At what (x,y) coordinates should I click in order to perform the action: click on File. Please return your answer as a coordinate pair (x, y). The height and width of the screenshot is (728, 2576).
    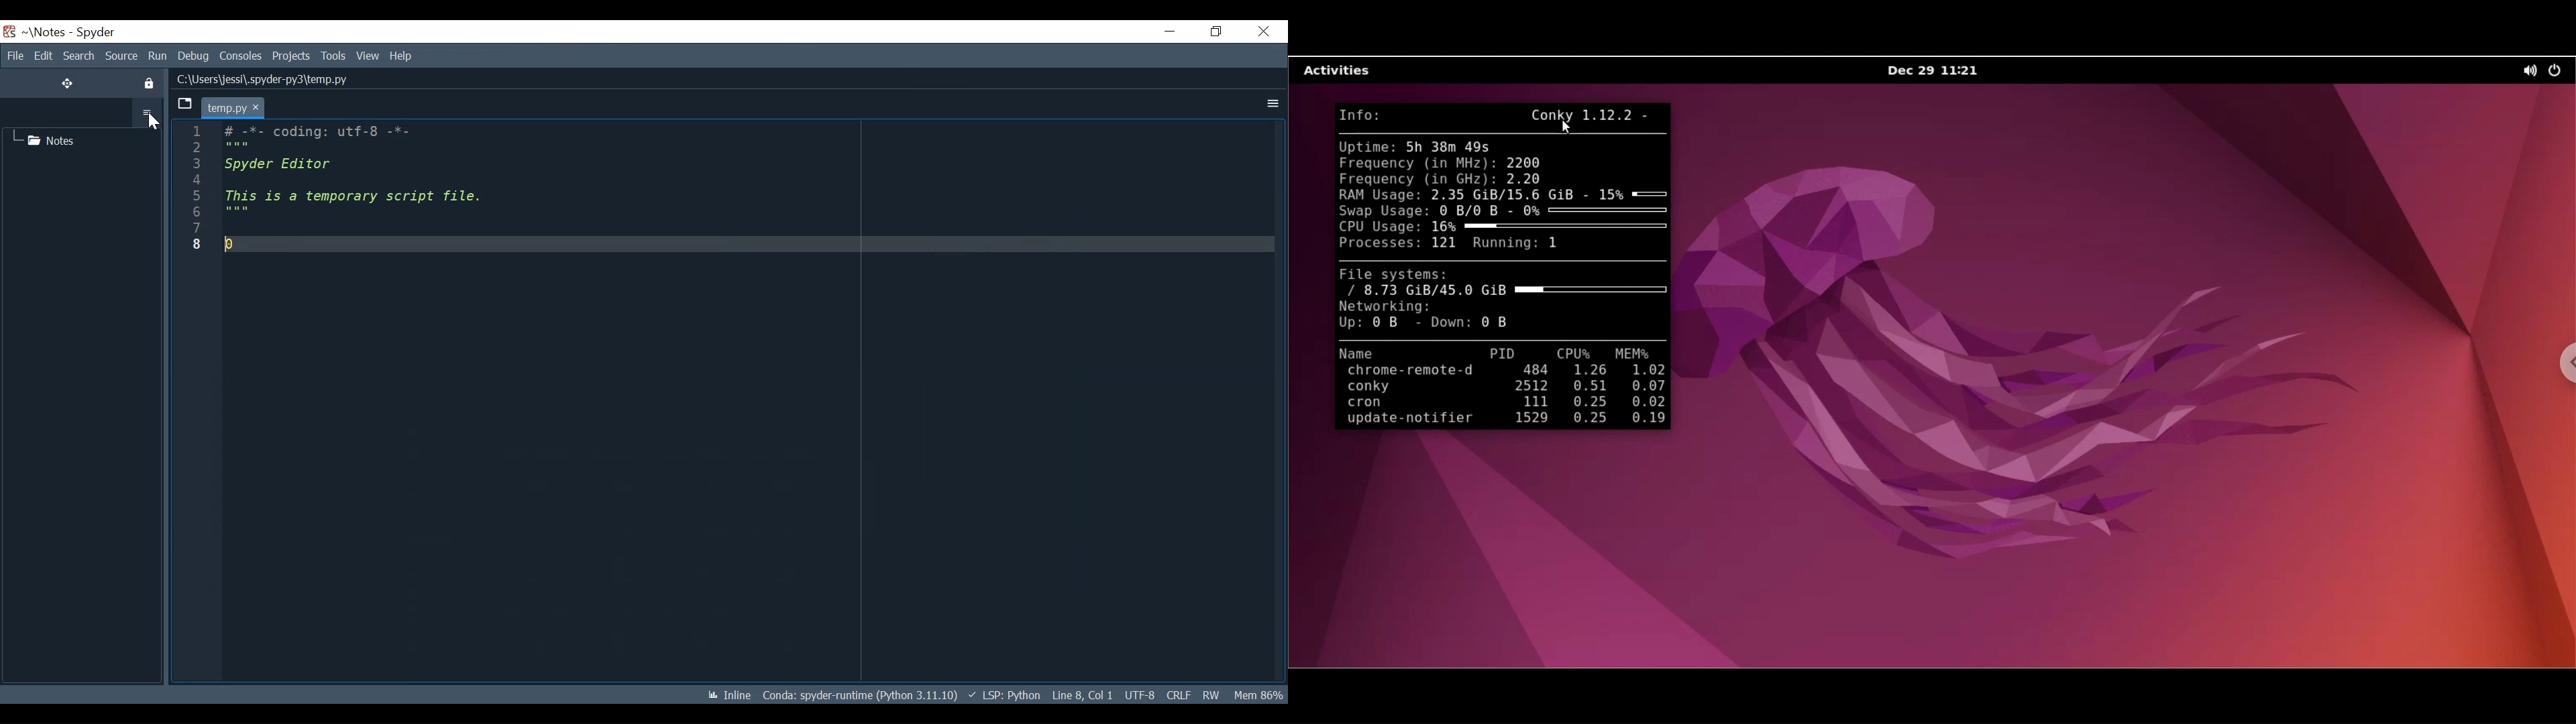
    Looking at the image, I should click on (13, 56).